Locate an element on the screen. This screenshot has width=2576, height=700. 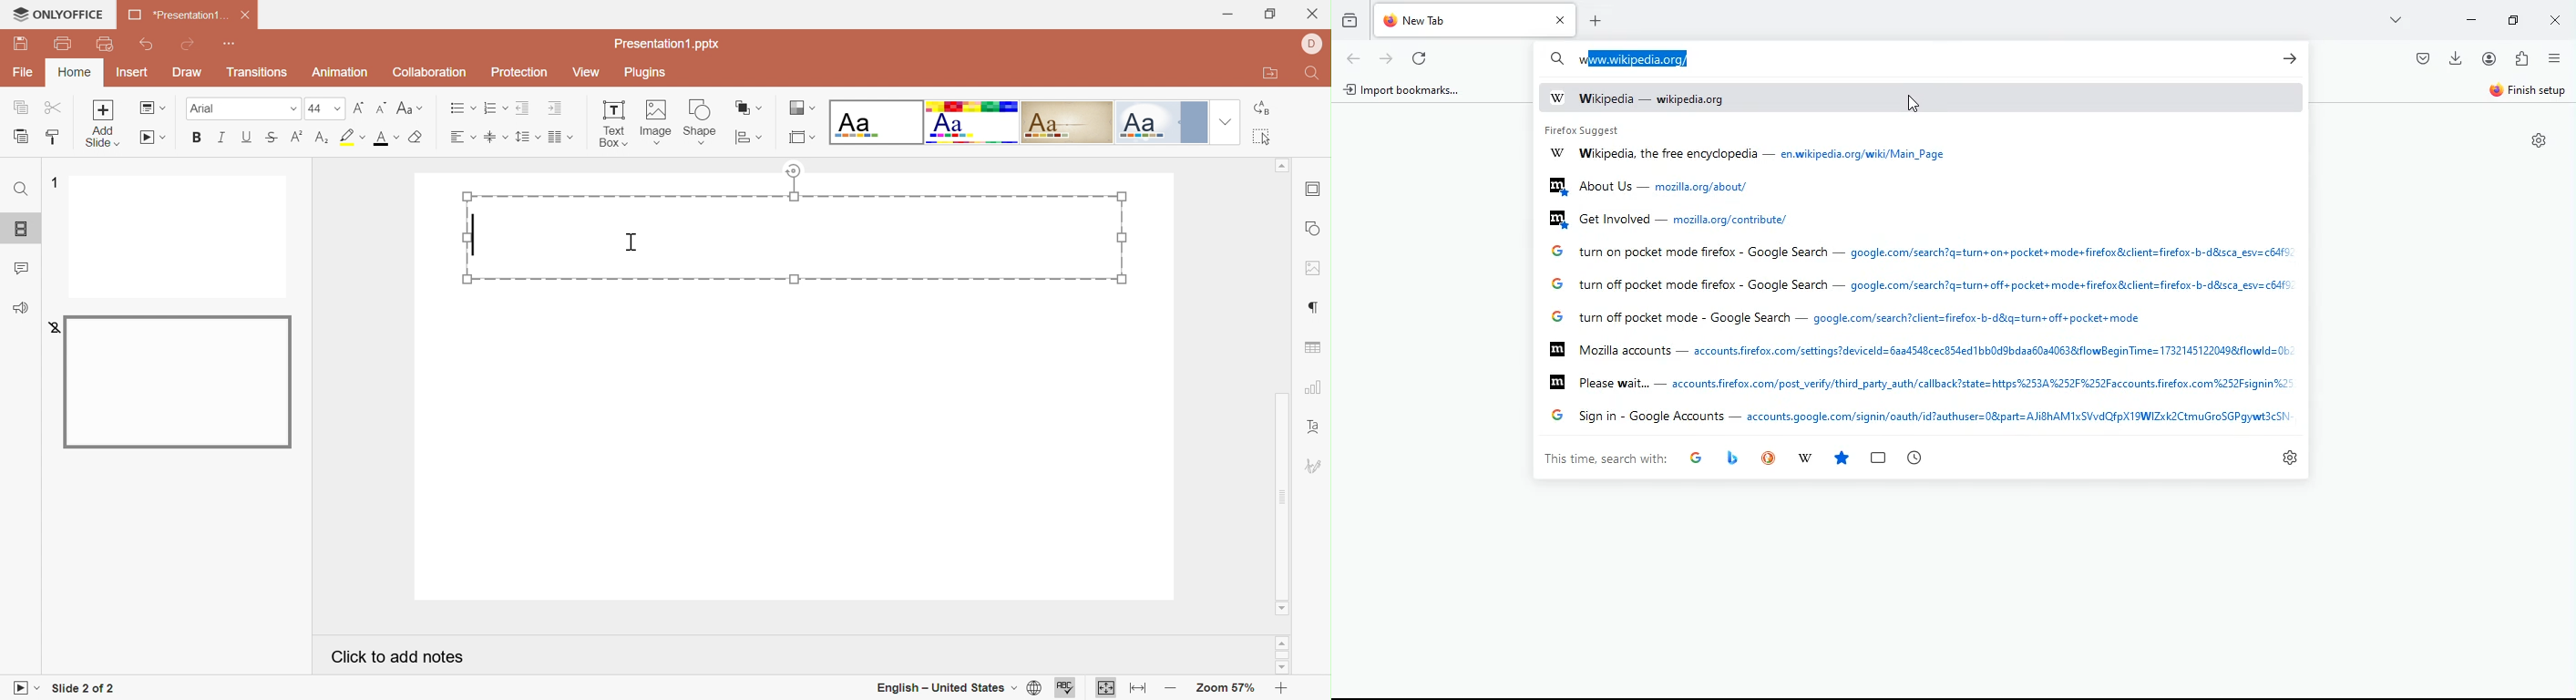
Change slide layout is located at coordinates (153, 108).